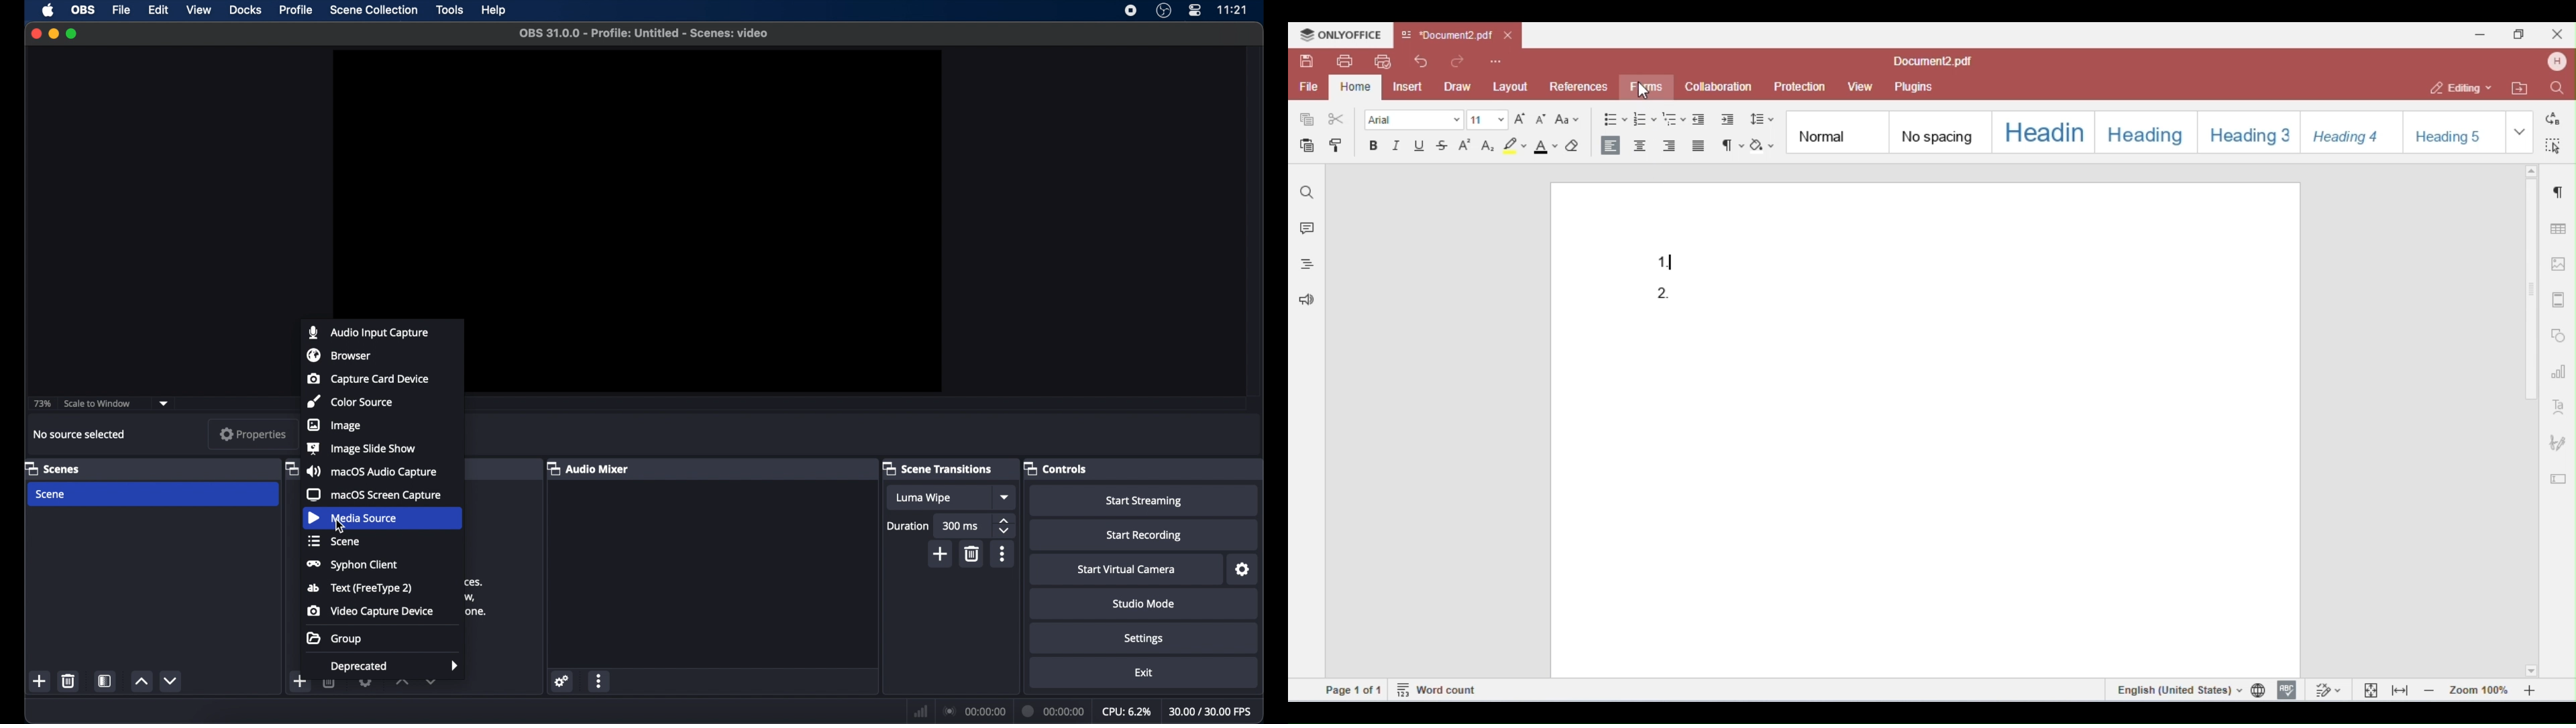 The width and height of the screenshot is (2576, 728). Describe the element at coordinates (40, 681) in the screenshot. I see `add` at that location.